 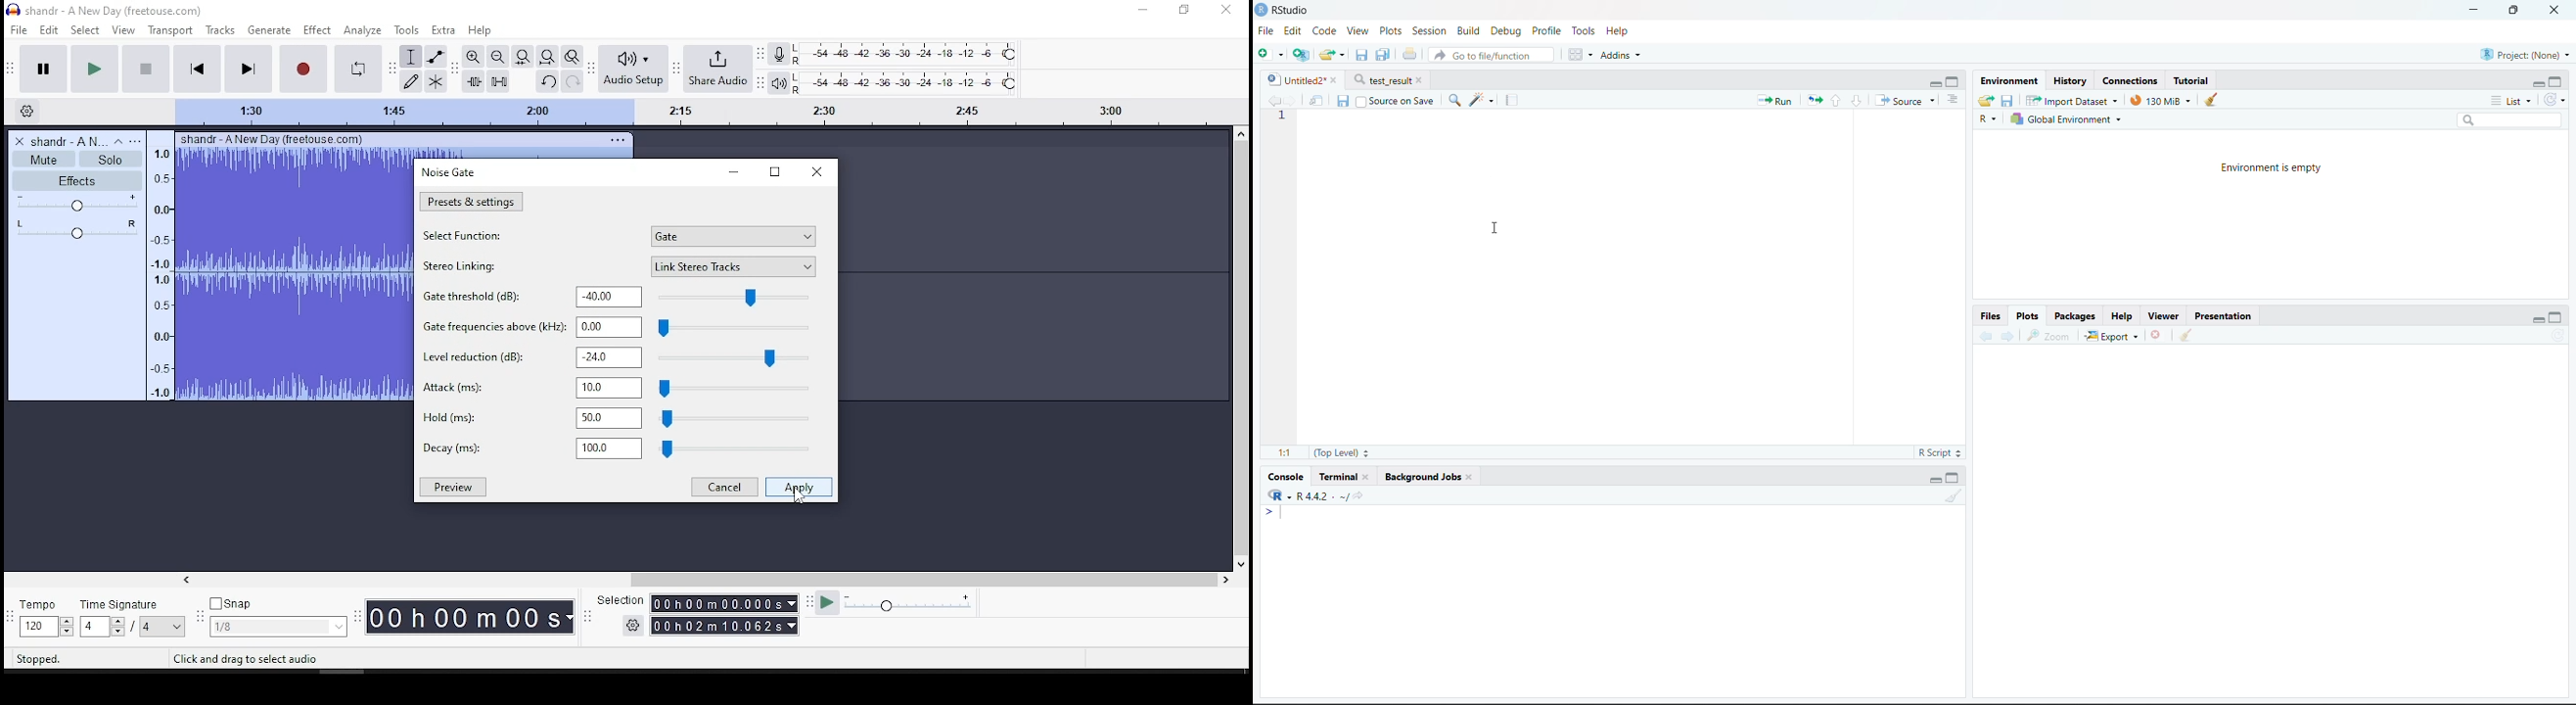 What do you see at coordinates (450, 173) in the screenshot?
I see `noise gate` at bounding box center [450, 173].